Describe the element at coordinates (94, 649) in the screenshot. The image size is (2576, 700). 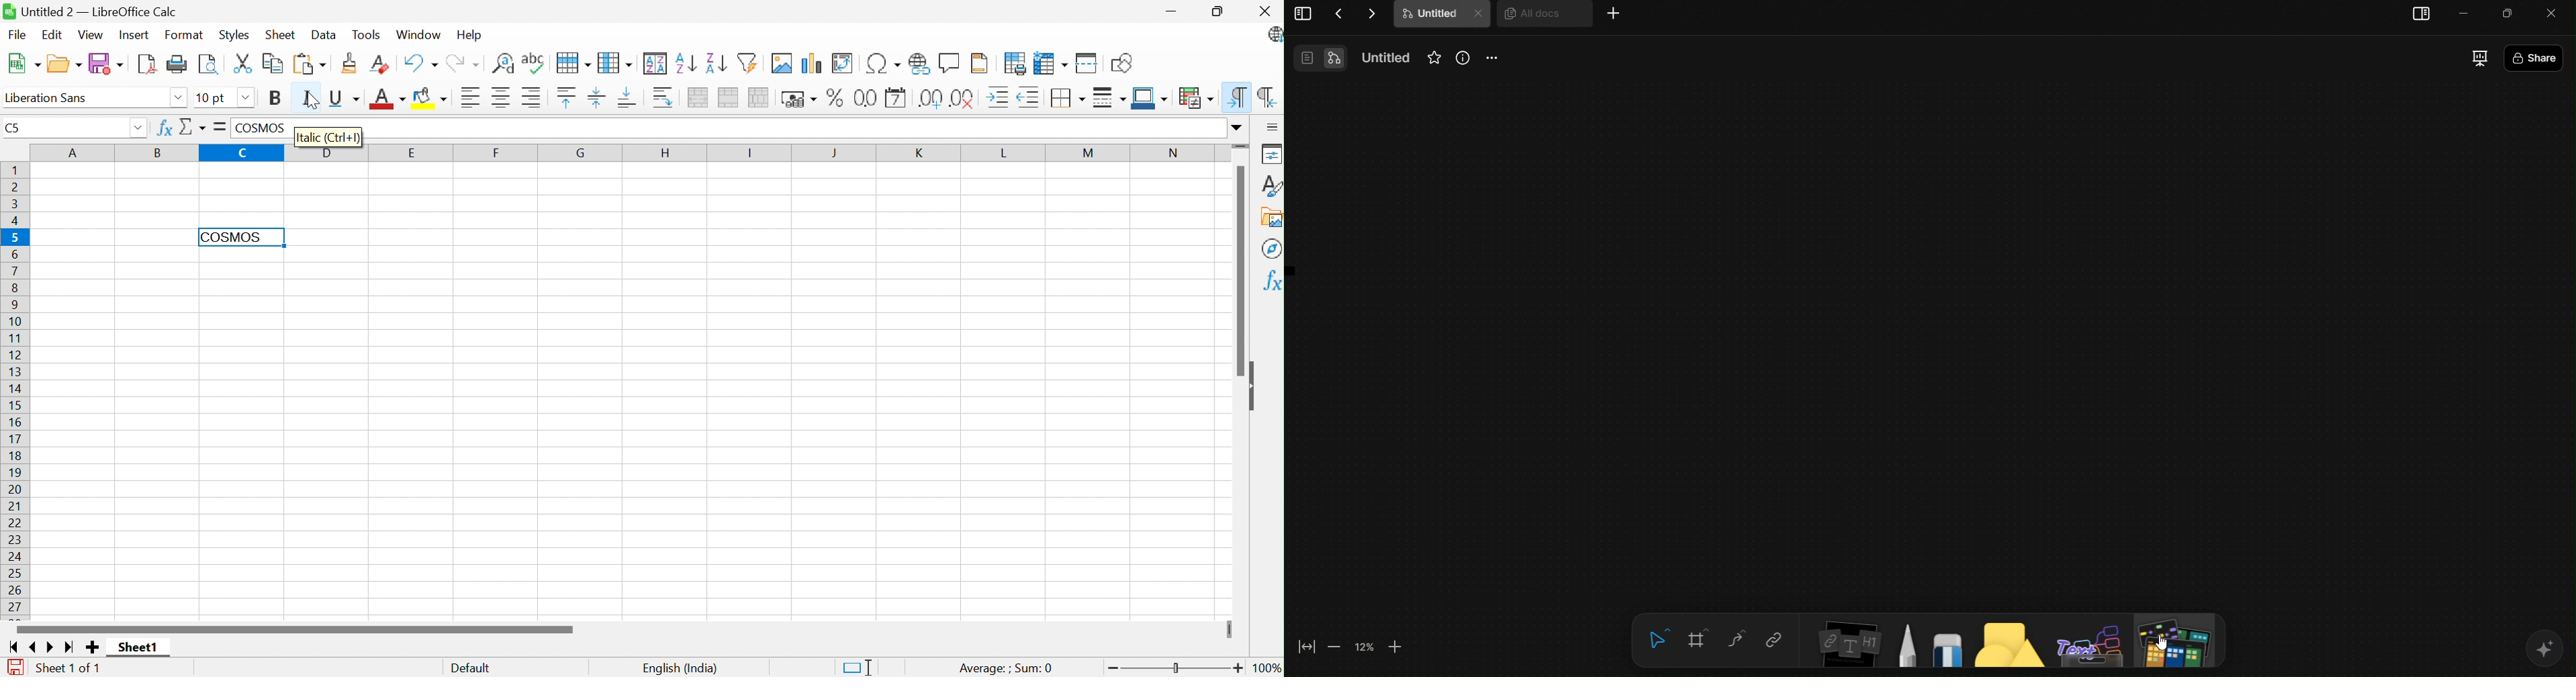
I see `Add new slide` at that location.